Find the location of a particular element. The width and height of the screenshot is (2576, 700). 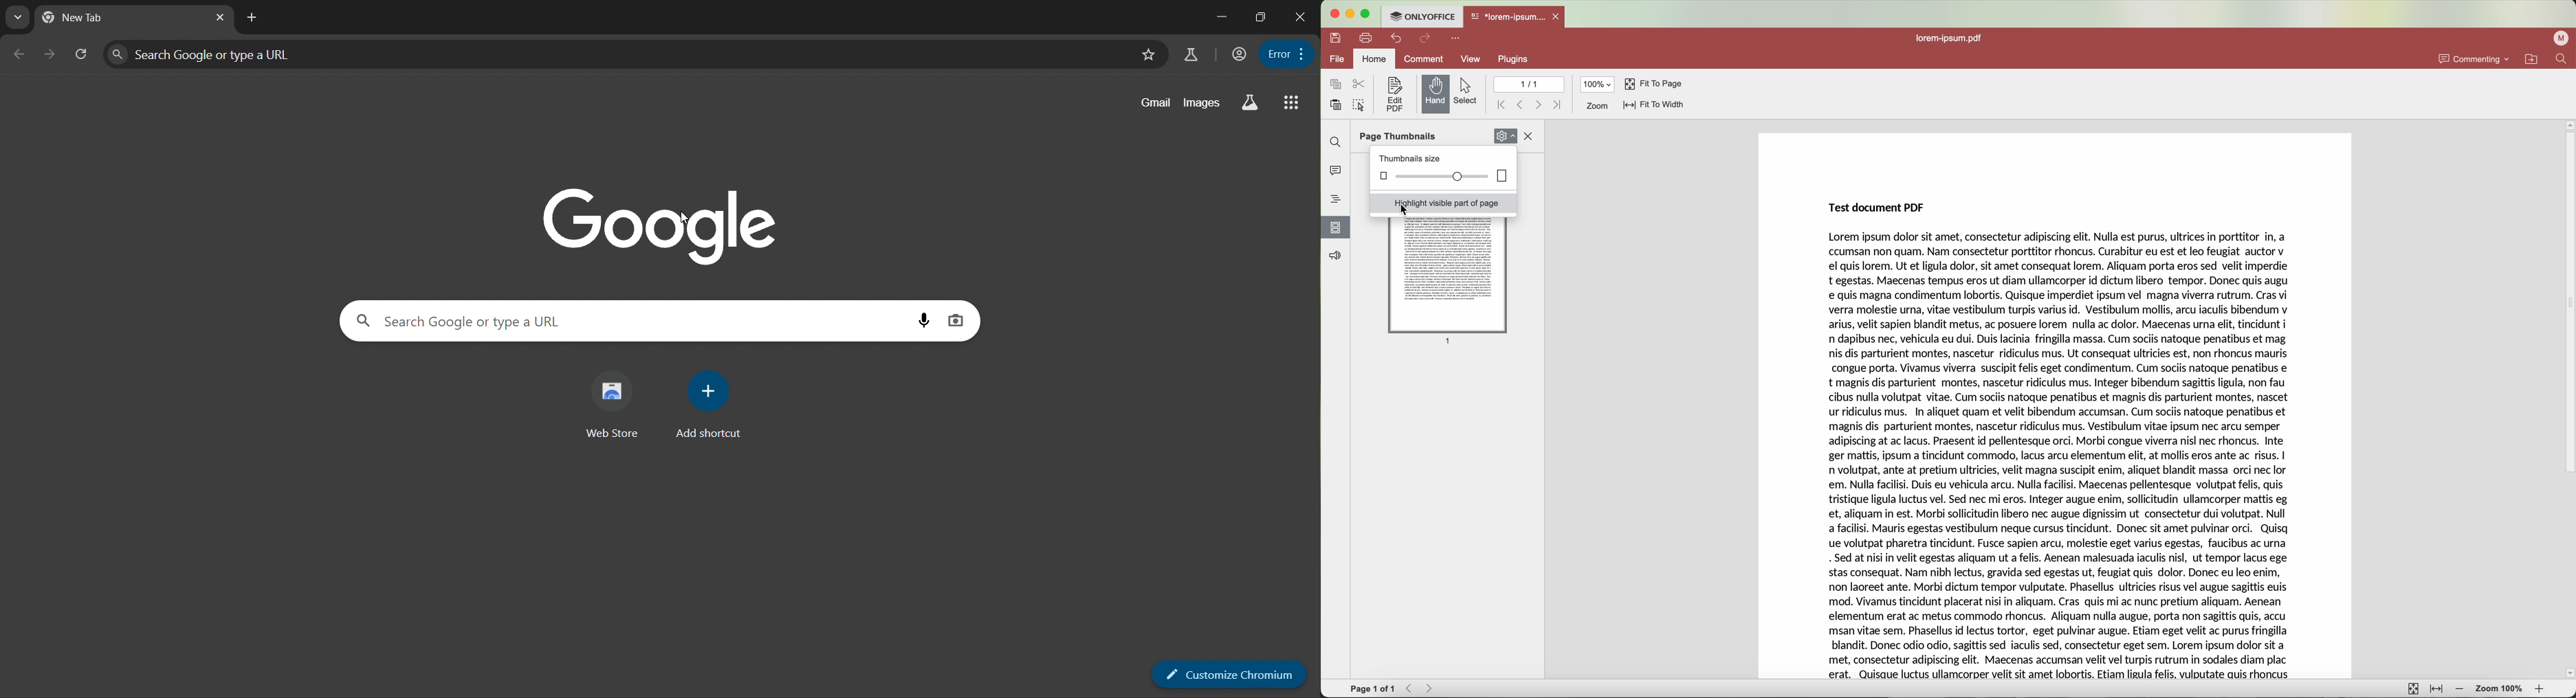

voice search is located at coordinates (921, 322).